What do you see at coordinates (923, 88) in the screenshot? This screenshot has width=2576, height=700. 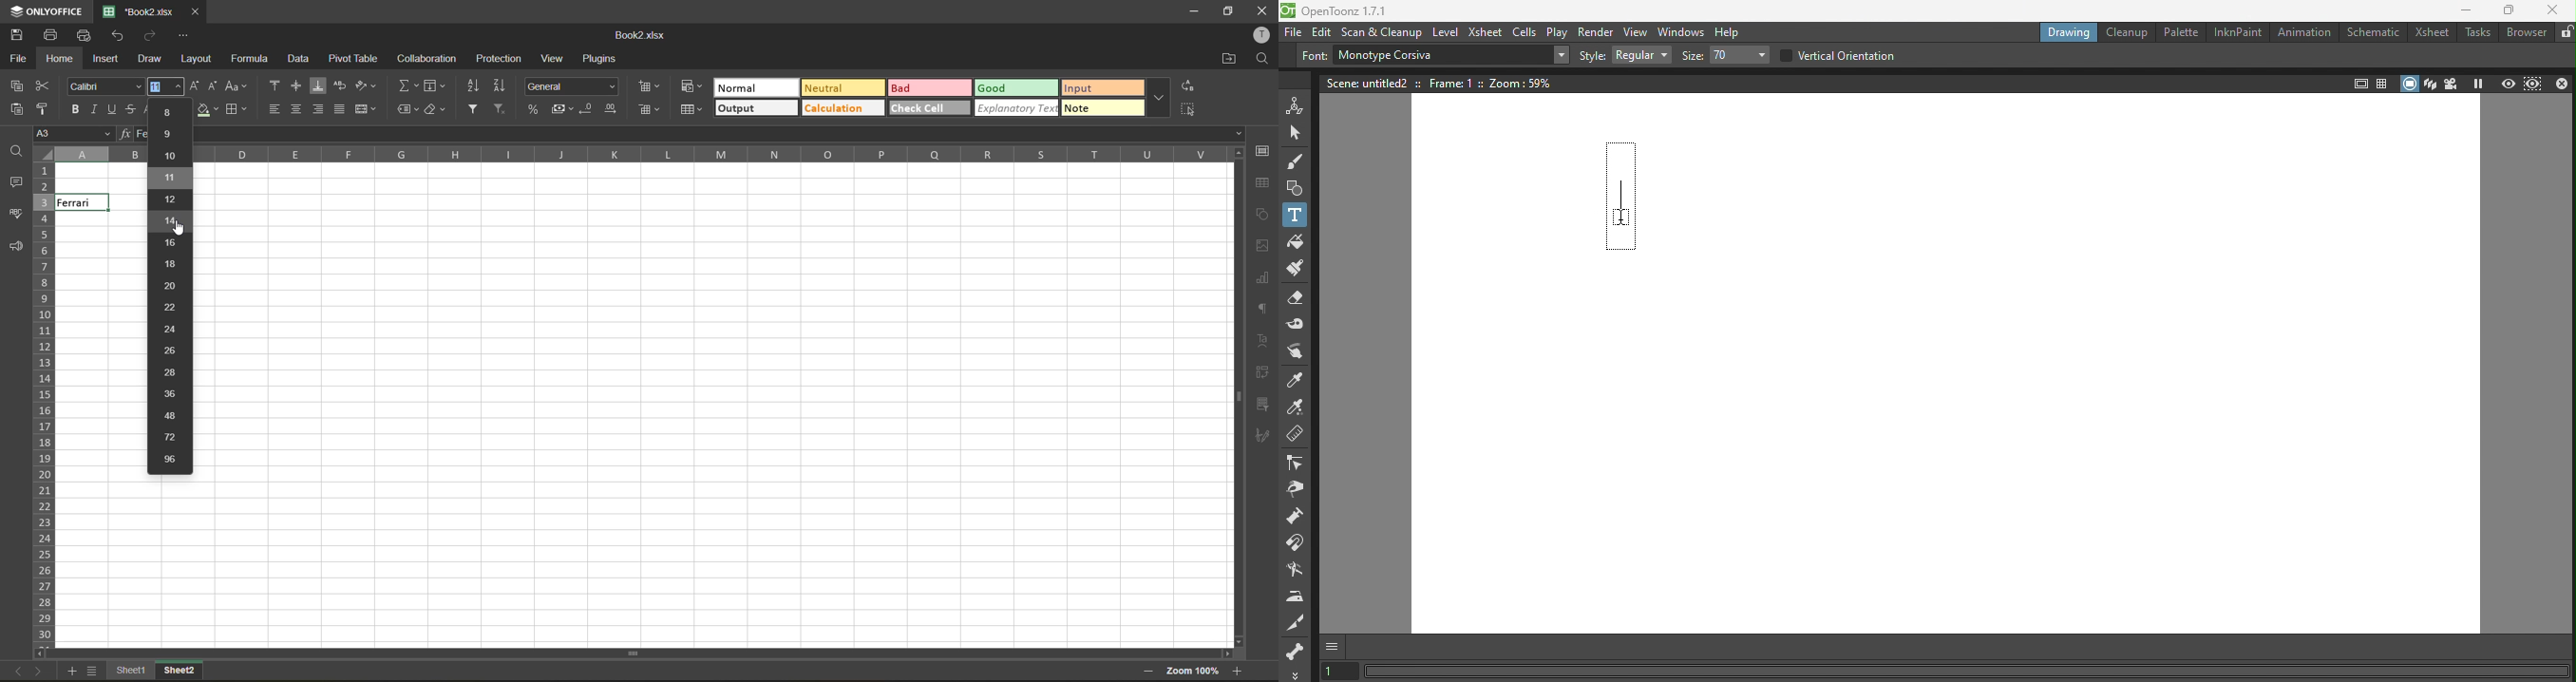 I see `bad` at bounding box center [923, 88].